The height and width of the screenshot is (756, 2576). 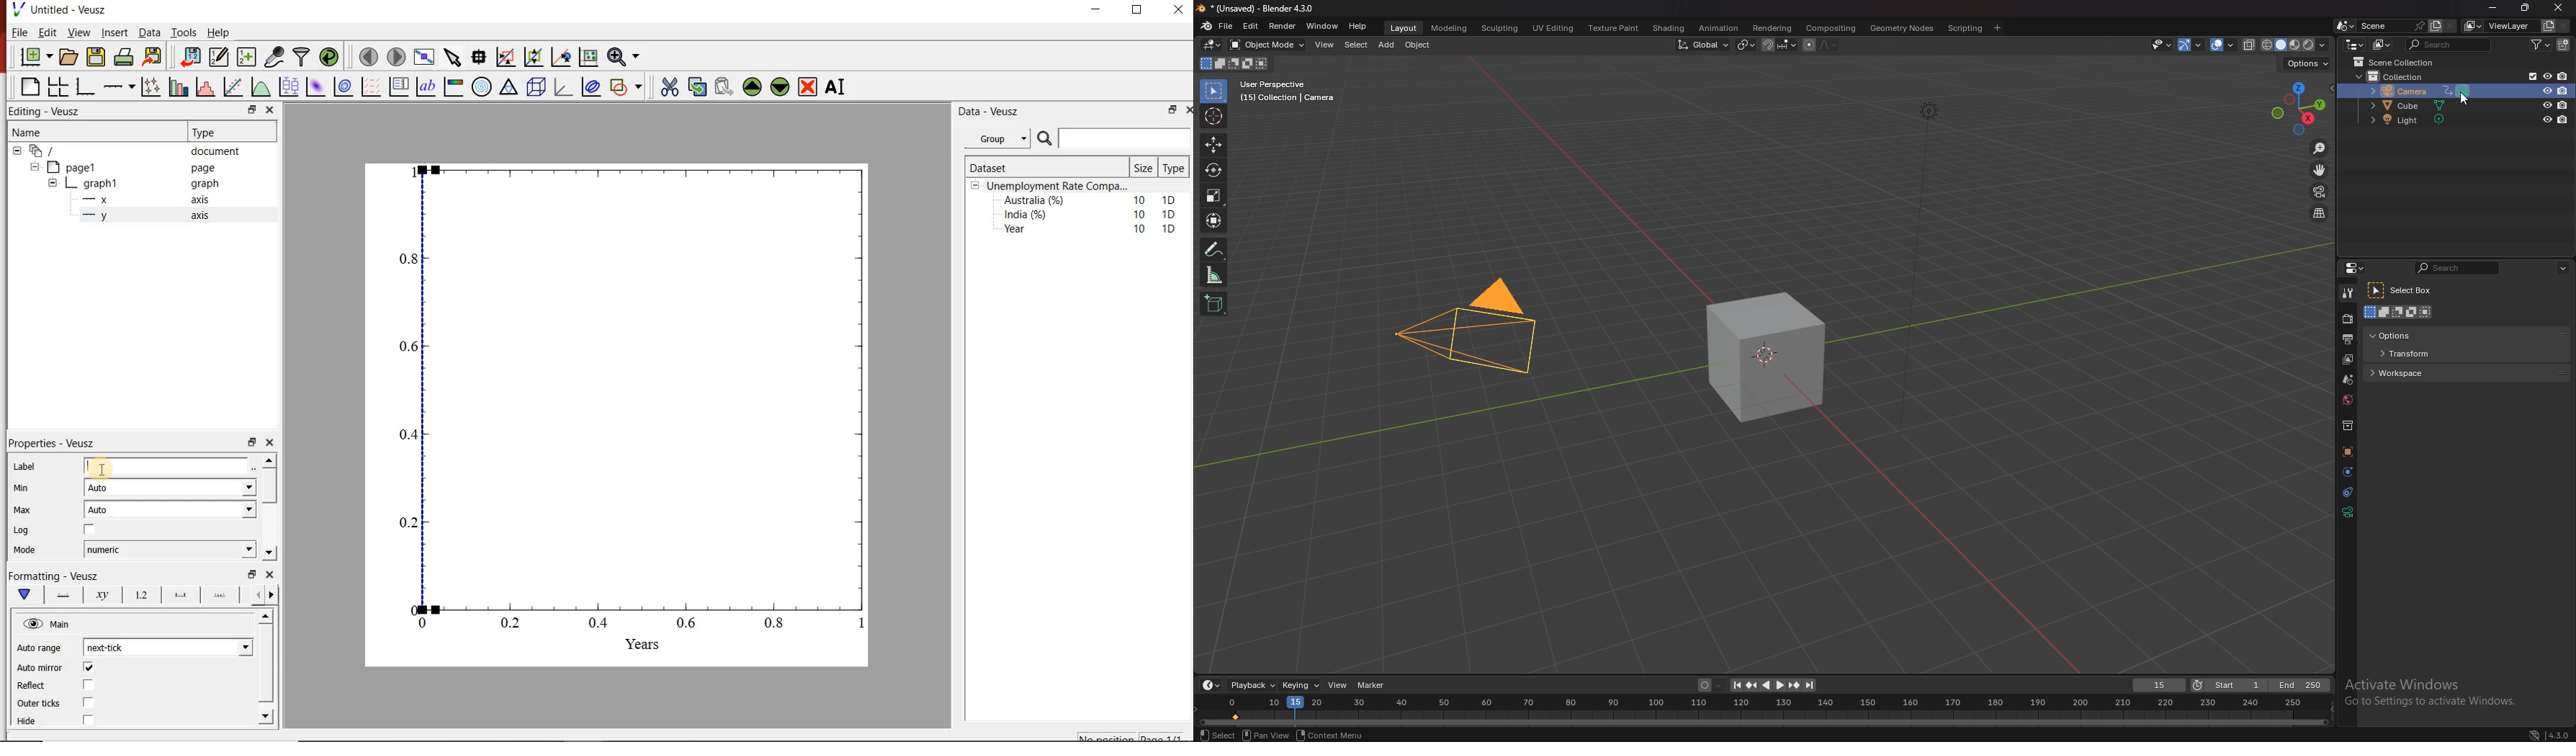 I want to click on create new datasets, so click(x=246, y=58).